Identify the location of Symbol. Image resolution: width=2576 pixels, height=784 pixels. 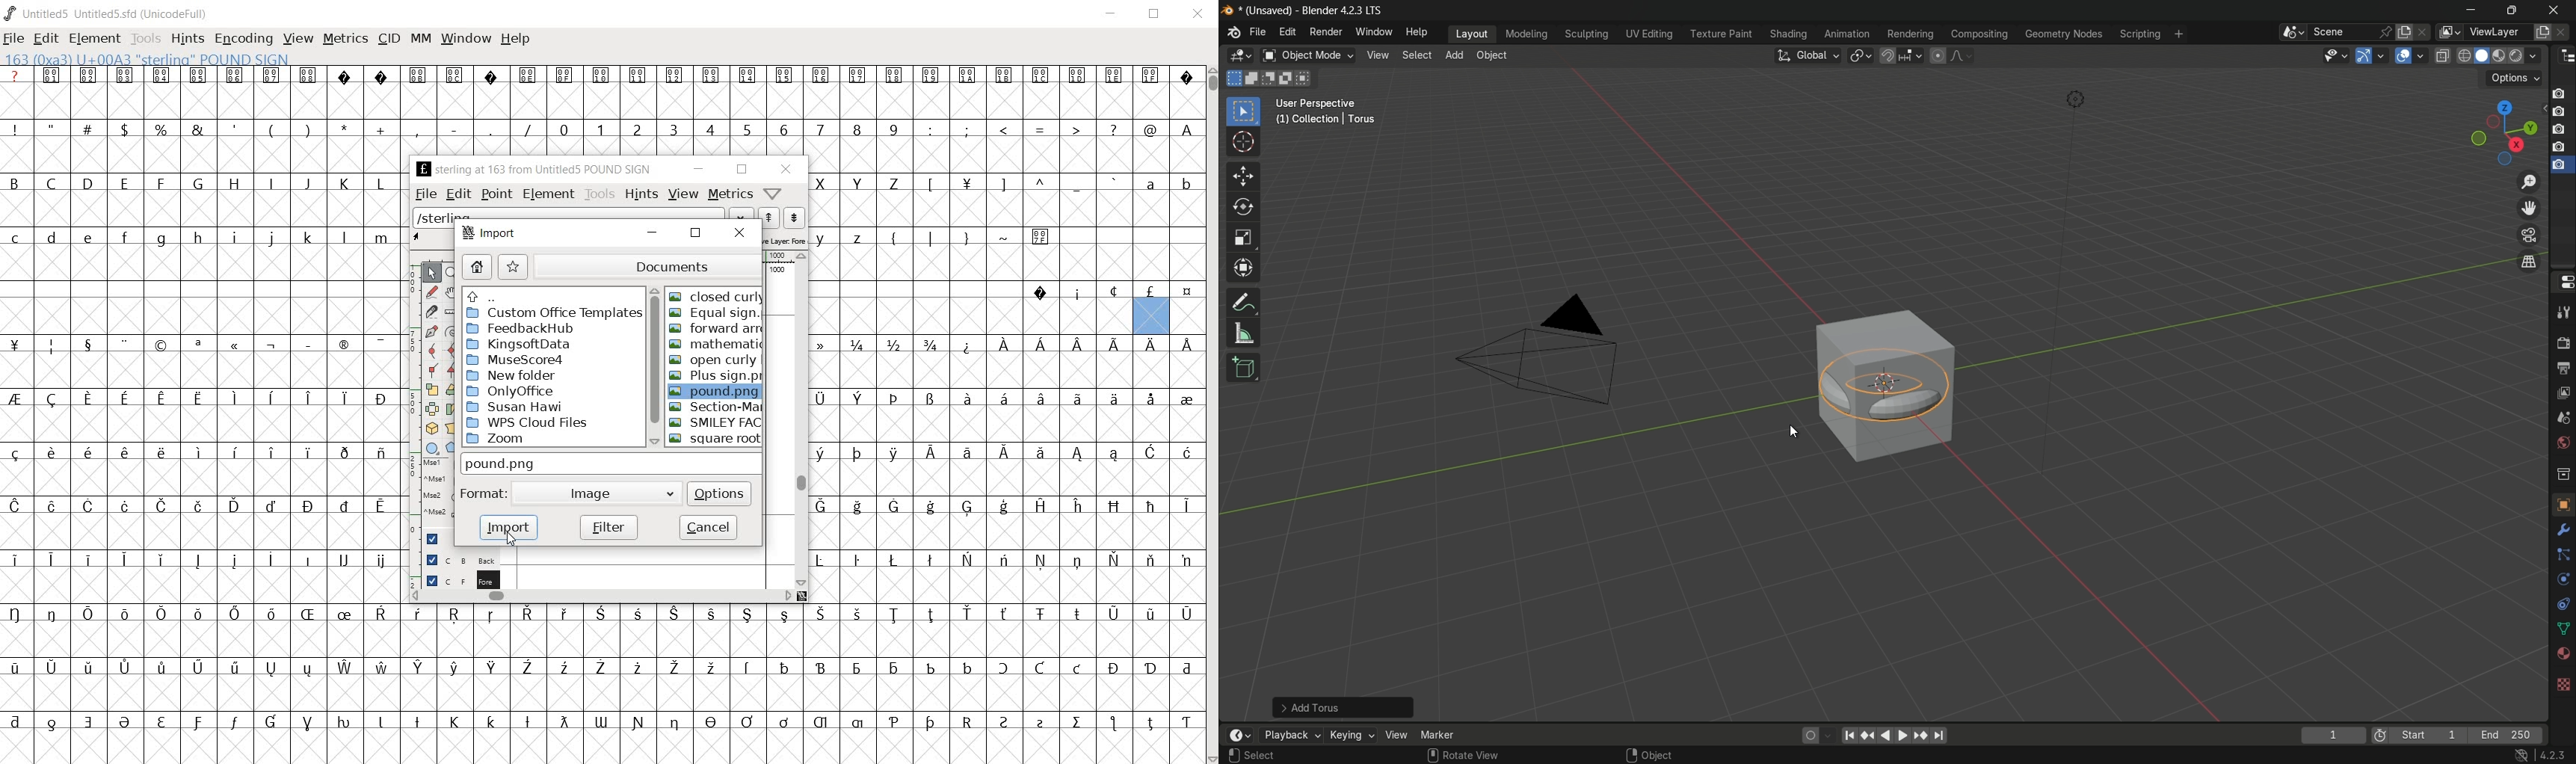
(857, 614).